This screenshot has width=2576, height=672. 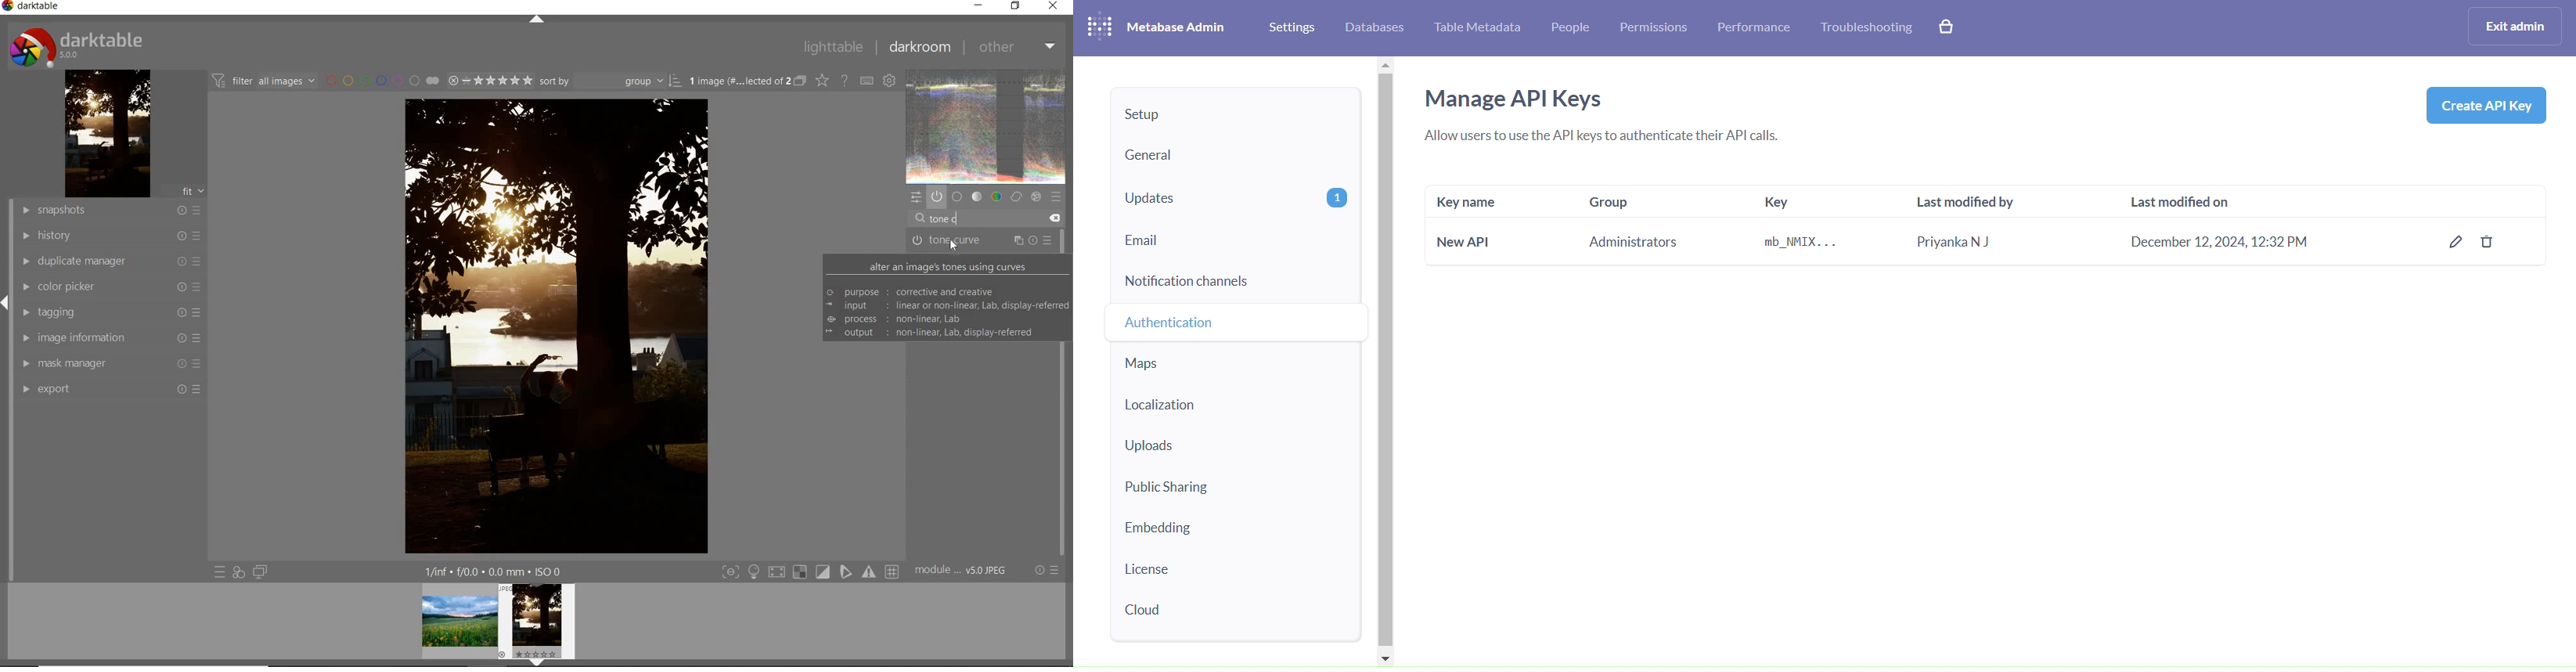 I want to click on expand/collapse, so click(x=538, y=22).